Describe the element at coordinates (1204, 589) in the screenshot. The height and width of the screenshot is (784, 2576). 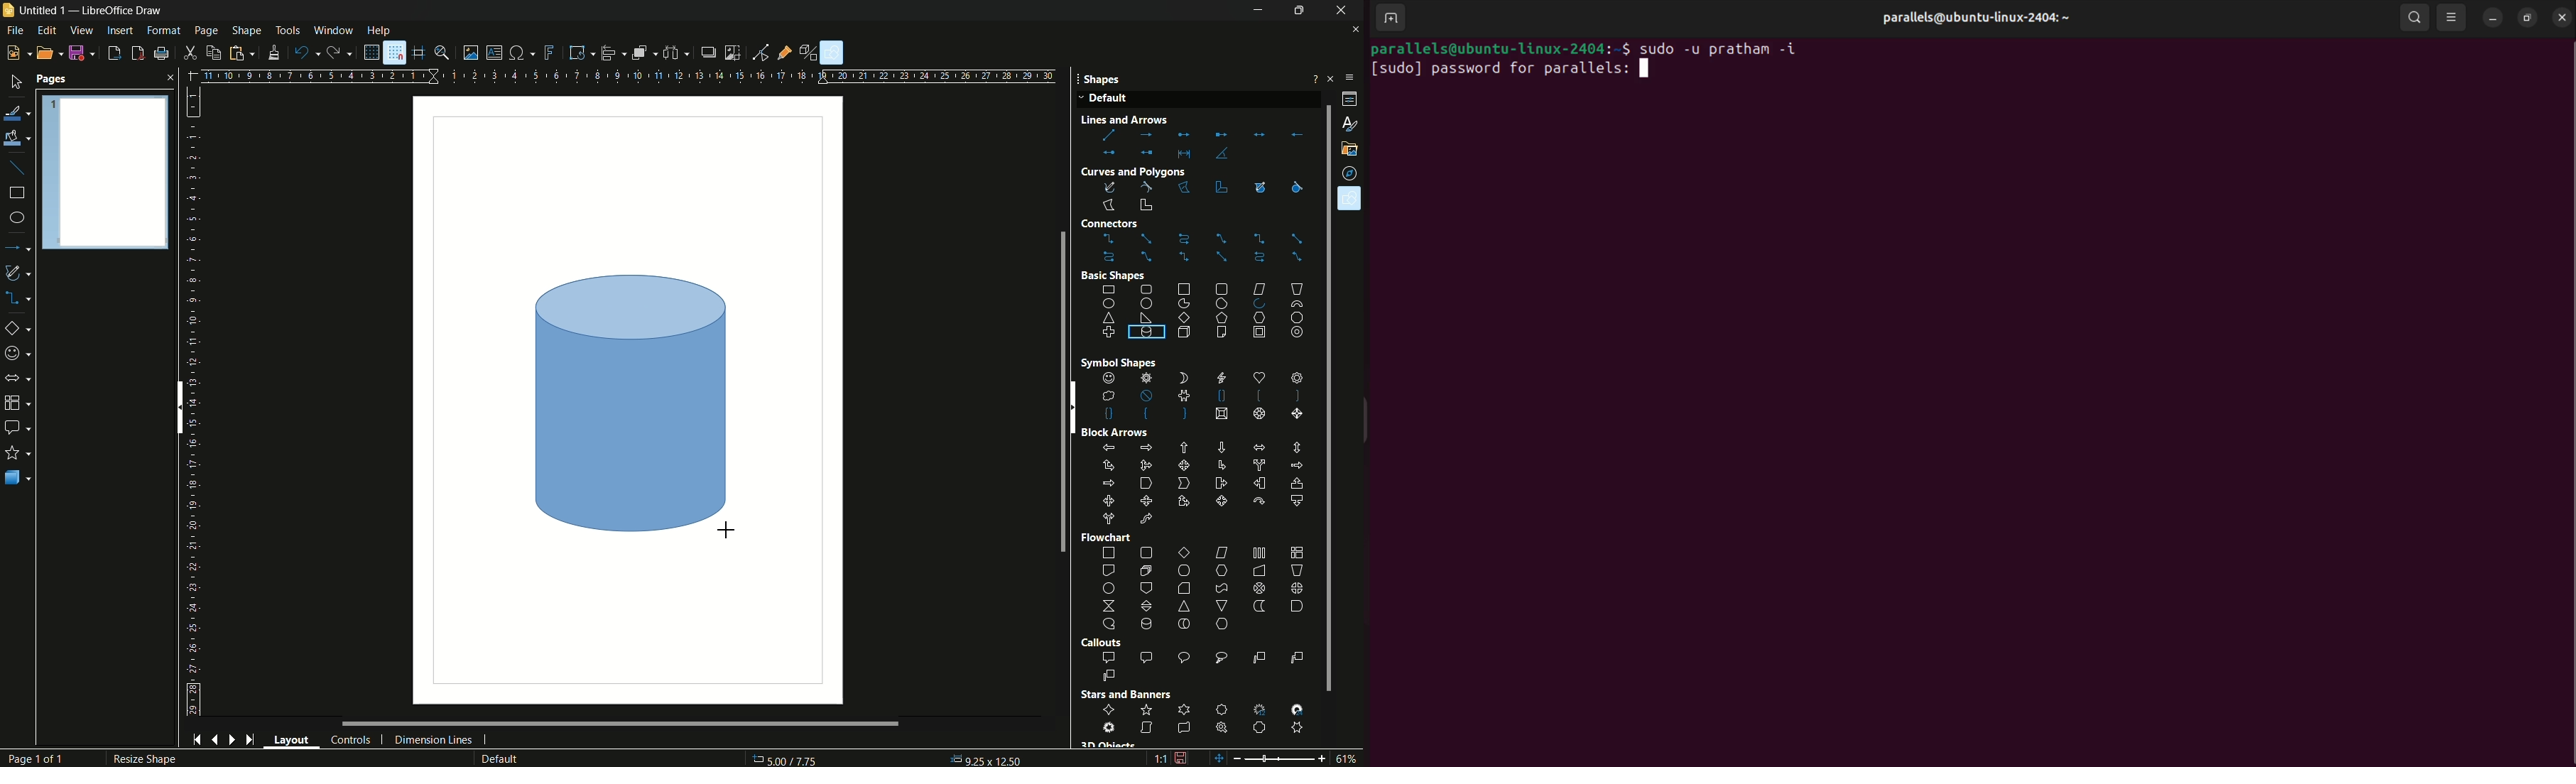
I see `flowchart` at that location.